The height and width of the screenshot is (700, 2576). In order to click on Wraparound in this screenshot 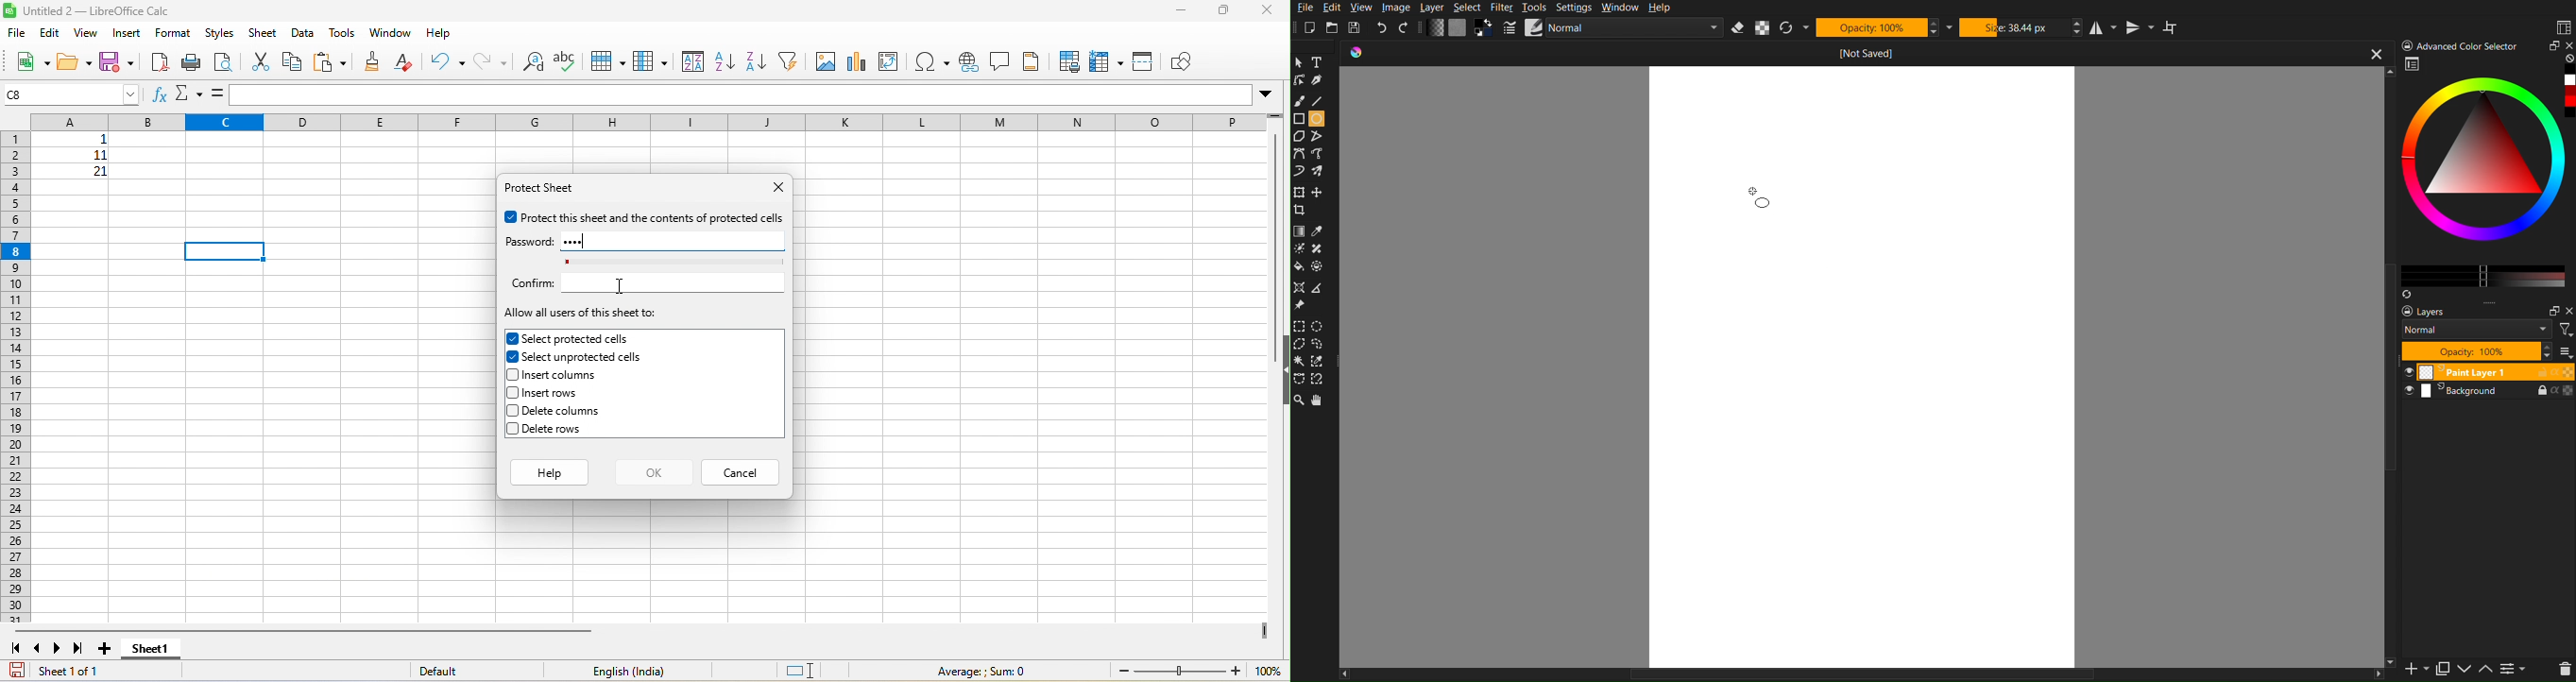, I will do `click(2176, 26)`.